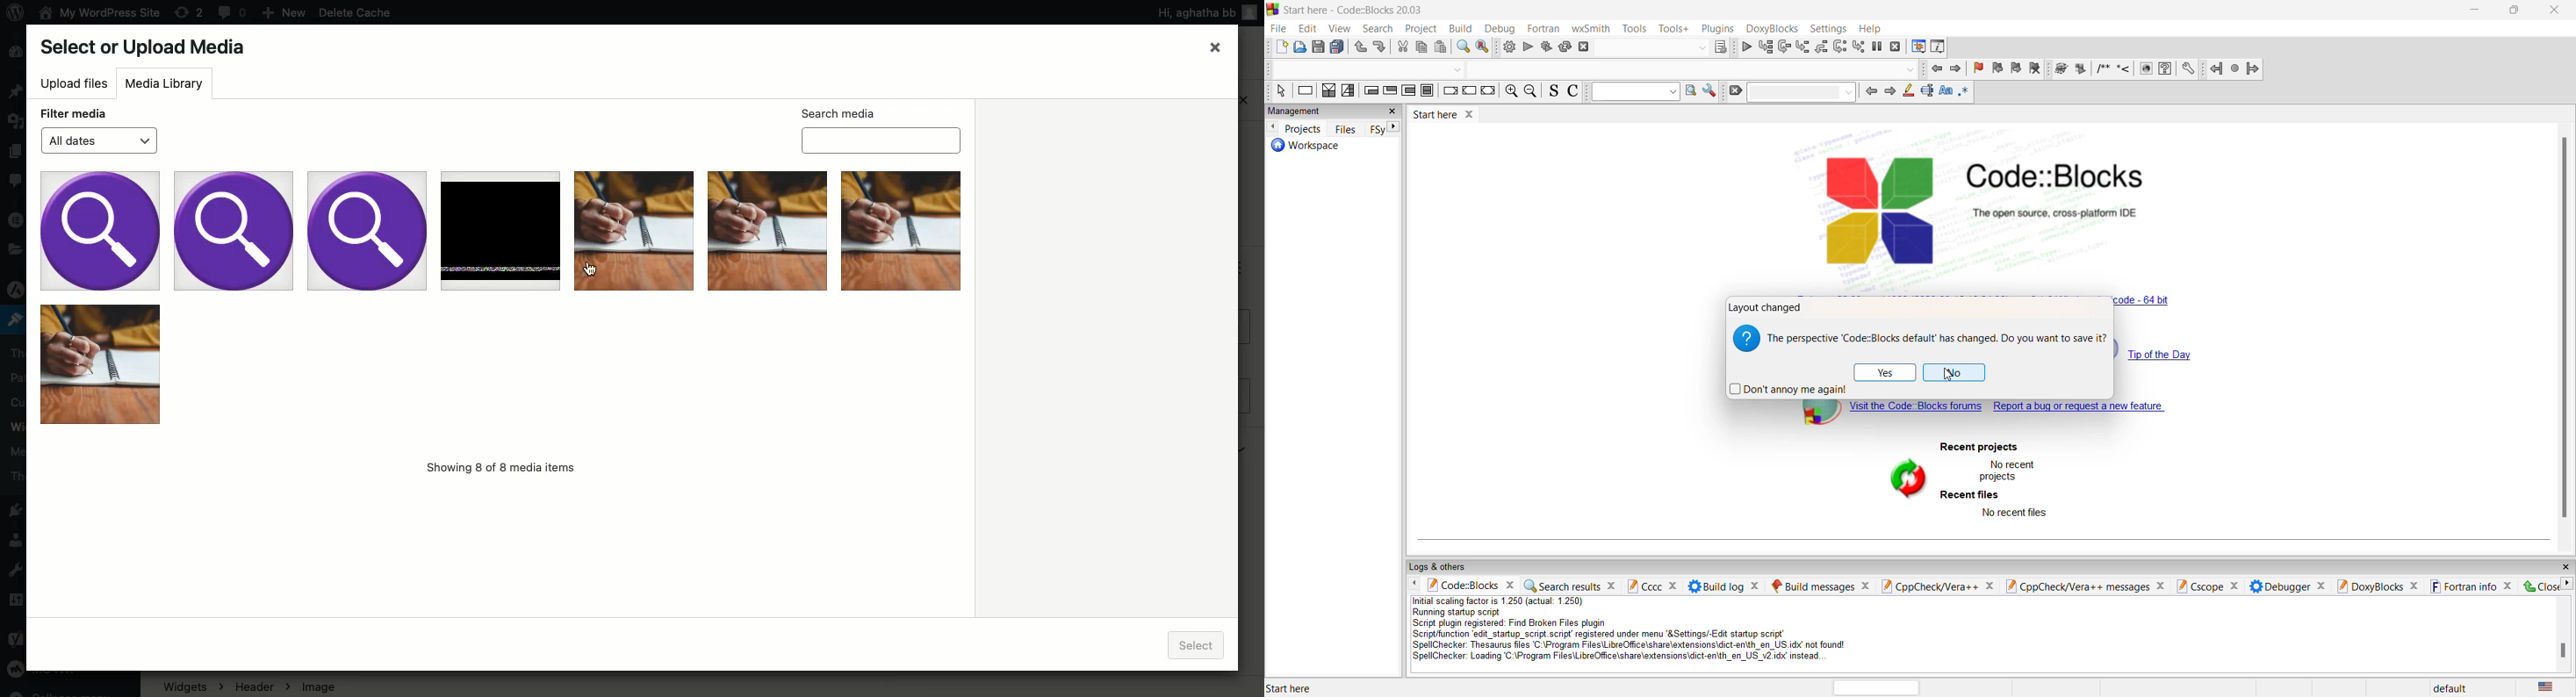 The width and height of the screenshot is (2576, 700). Describe the element at coordinates (1530, 48) in the screenshot. I see `run` at that location.